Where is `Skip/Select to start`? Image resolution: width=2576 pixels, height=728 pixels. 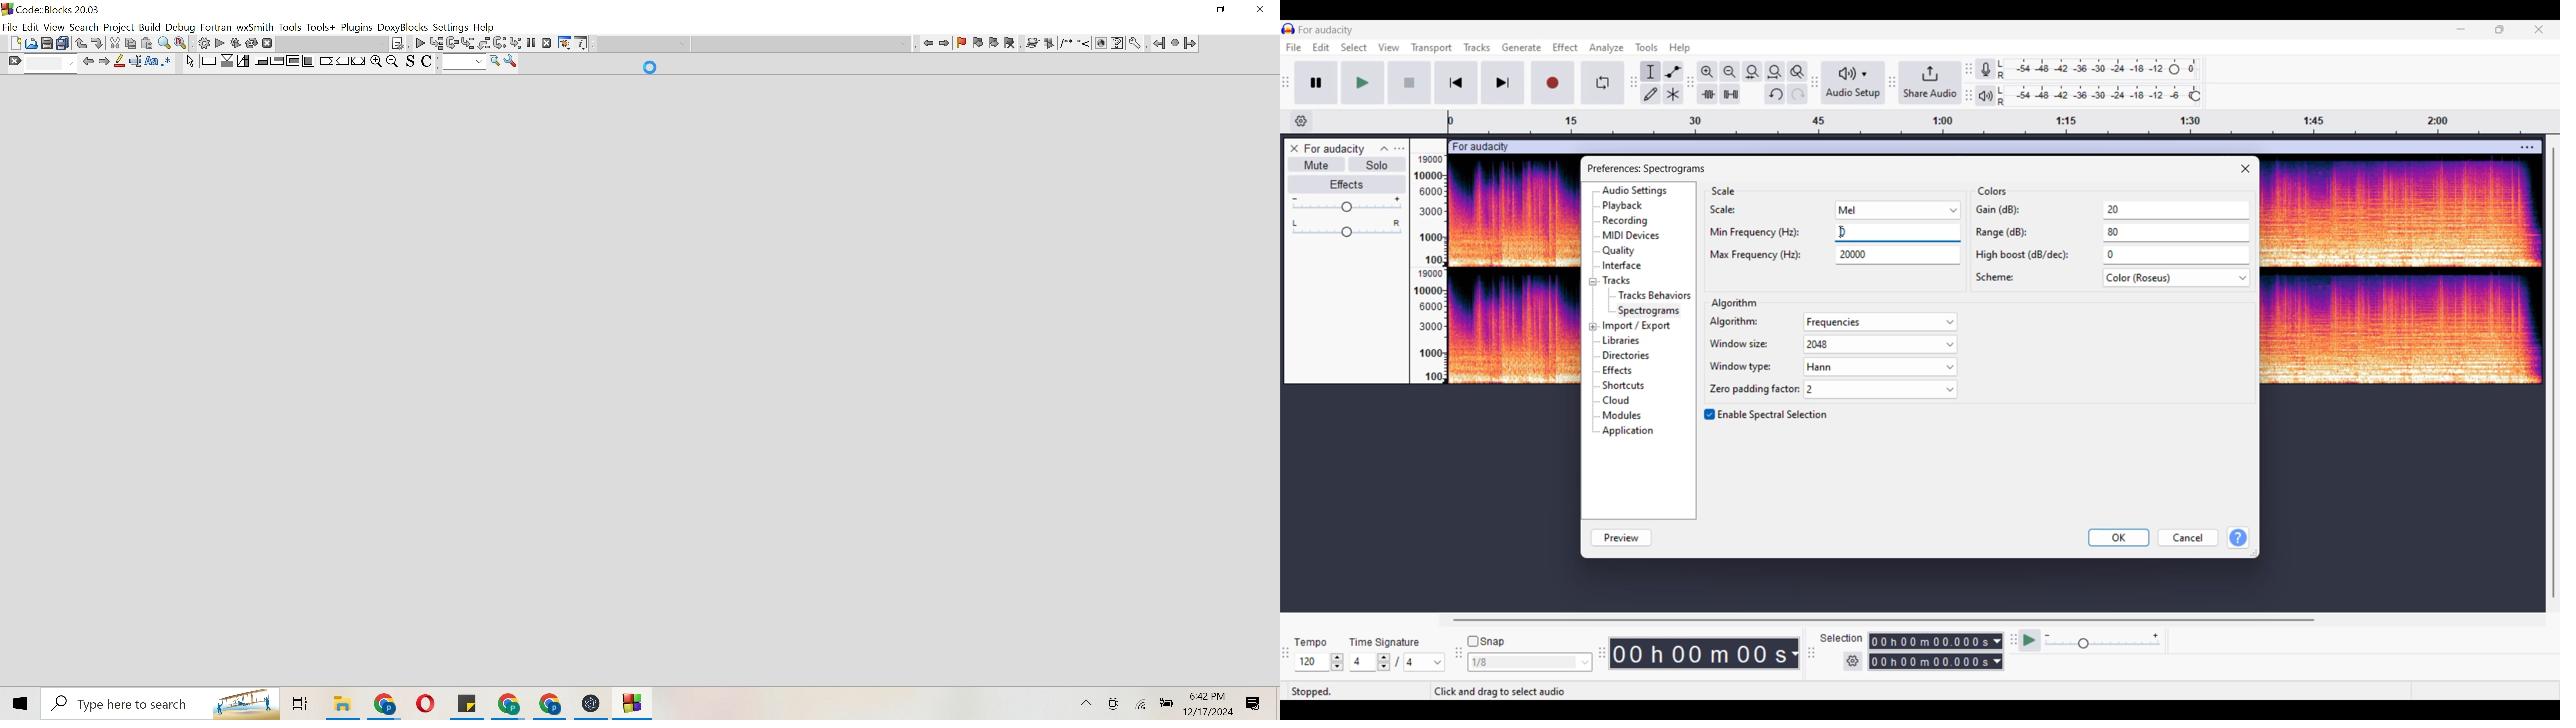
Skip/Select to start is located at coordinates (1457, 83).